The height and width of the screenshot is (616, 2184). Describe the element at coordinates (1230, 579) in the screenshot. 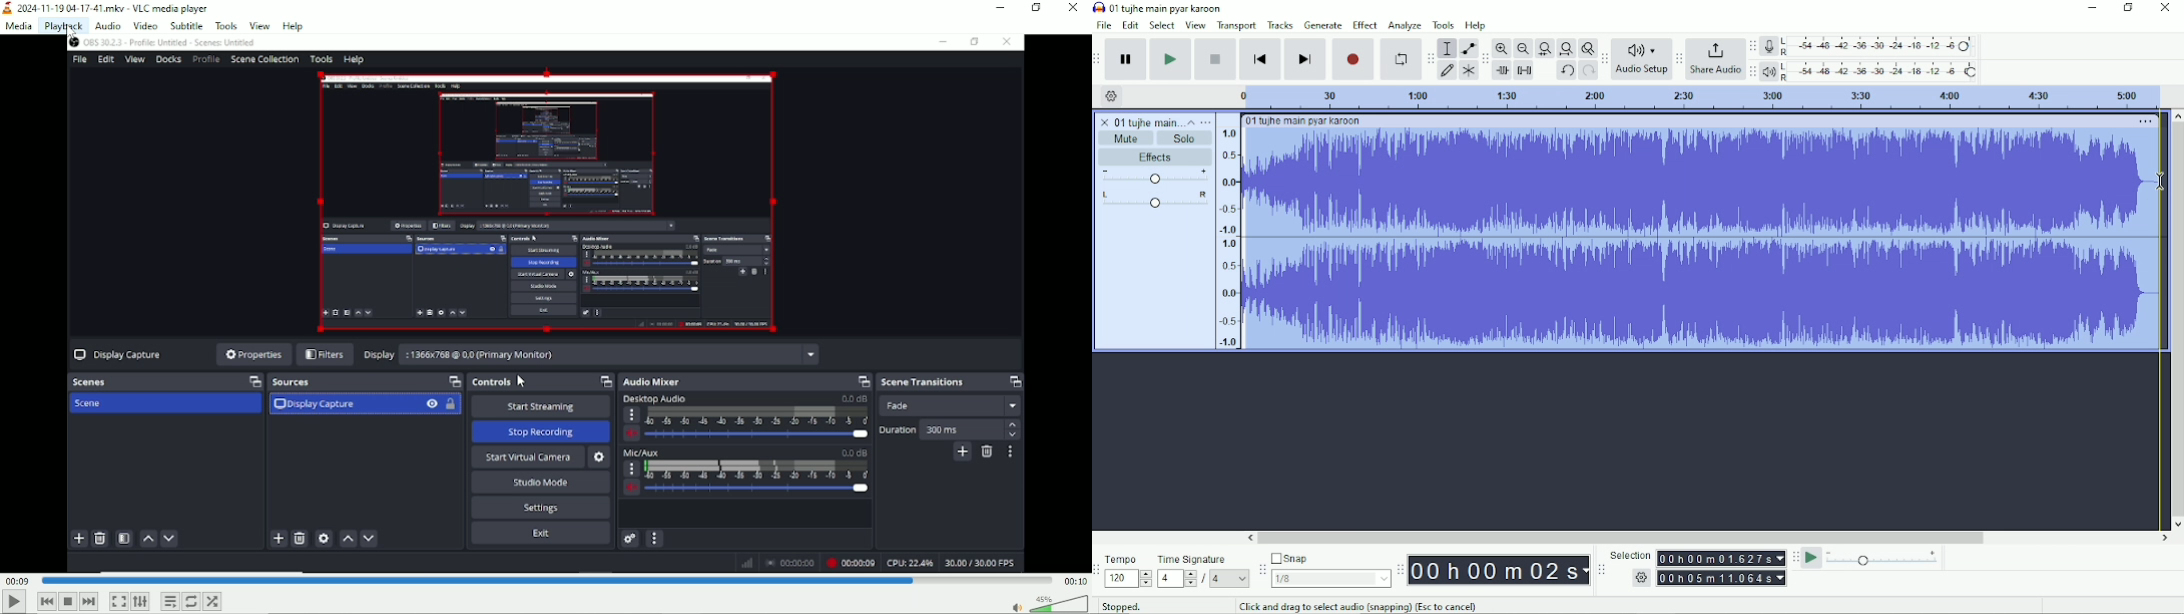

I see `4` at that location.